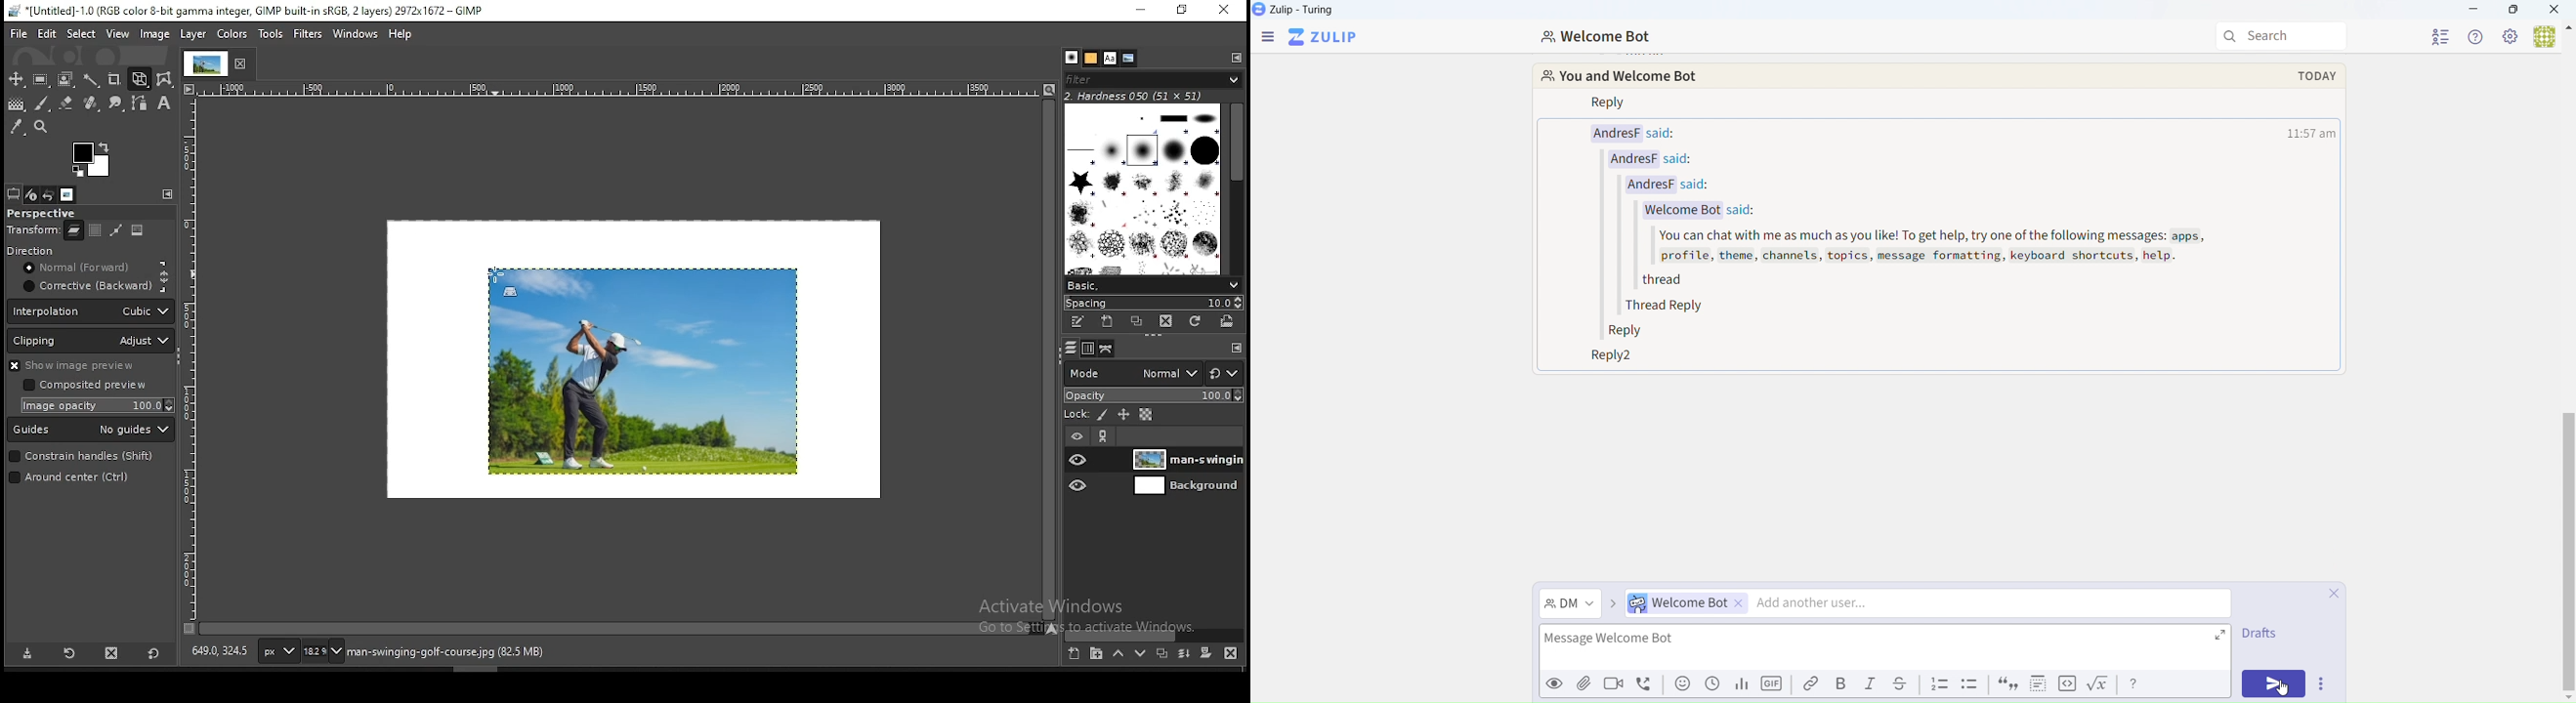 The width and height of the screenshot is (2576, 728). I want to click on merge layer, so click(1184, 651).